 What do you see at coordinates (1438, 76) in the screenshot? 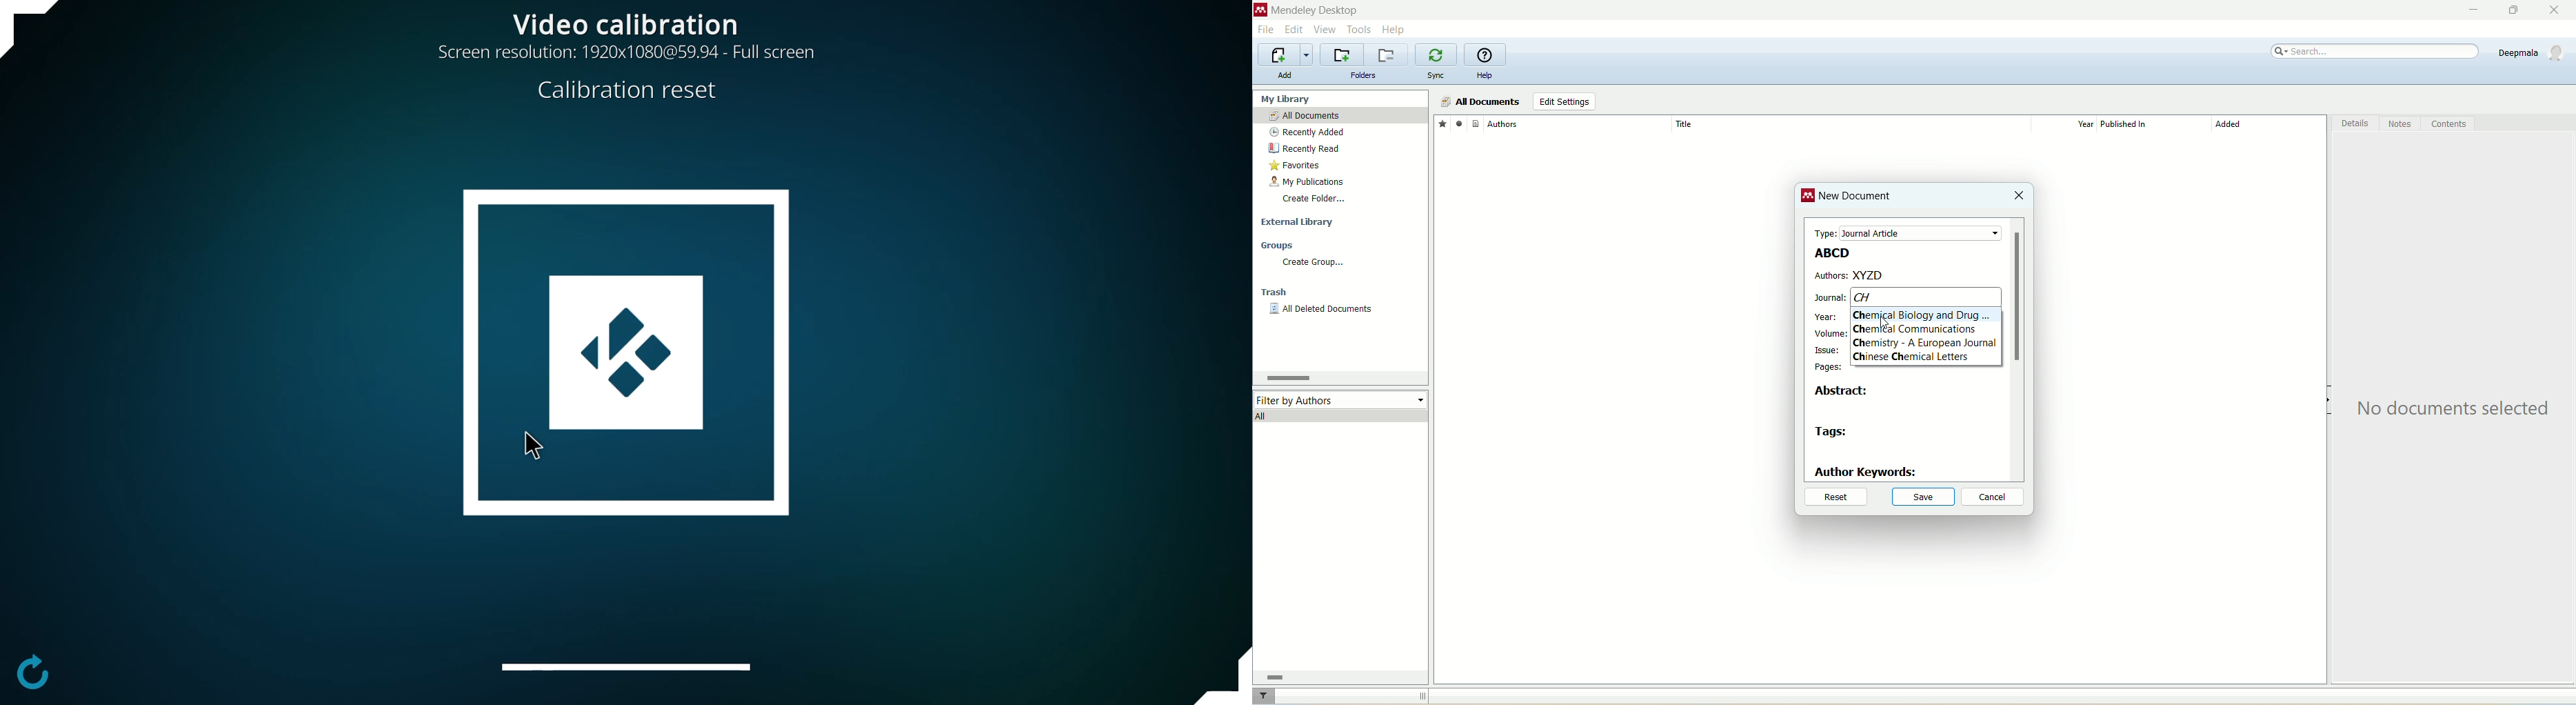
I see `sync` at bounding box center [1438, 76].